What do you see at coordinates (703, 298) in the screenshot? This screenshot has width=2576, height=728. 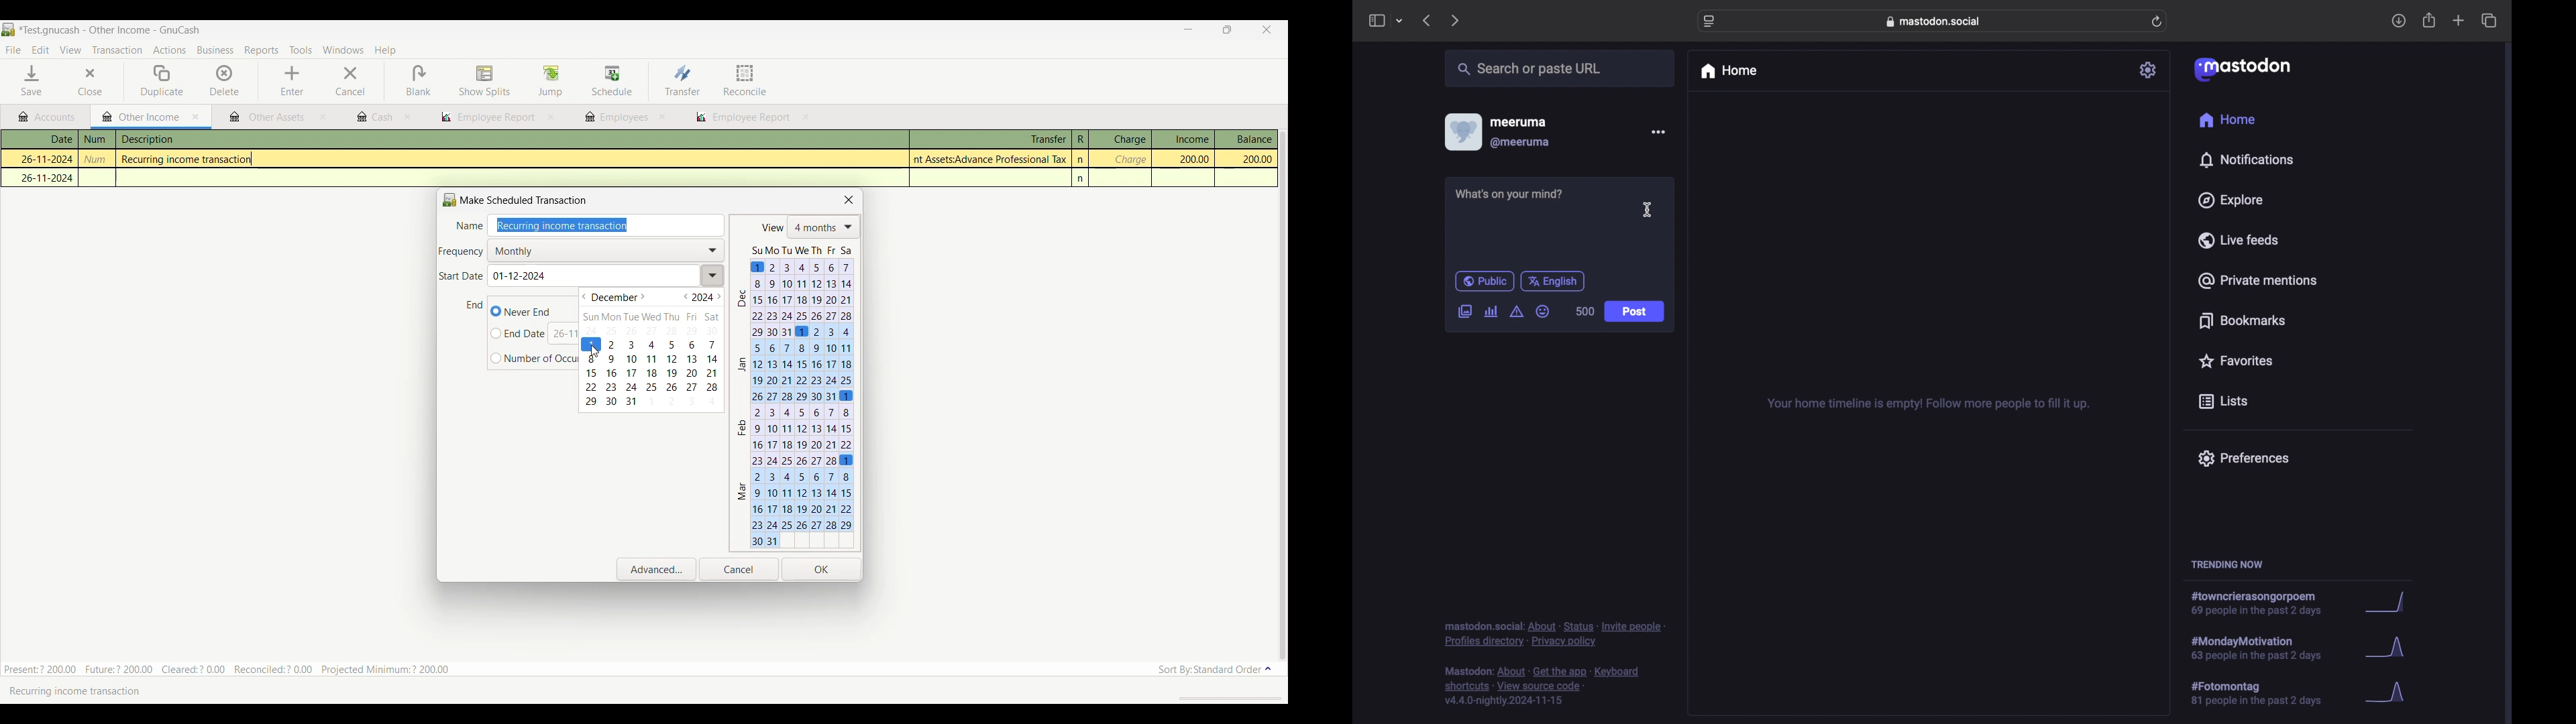 I see `Current year` at bounding box center [703, 298].